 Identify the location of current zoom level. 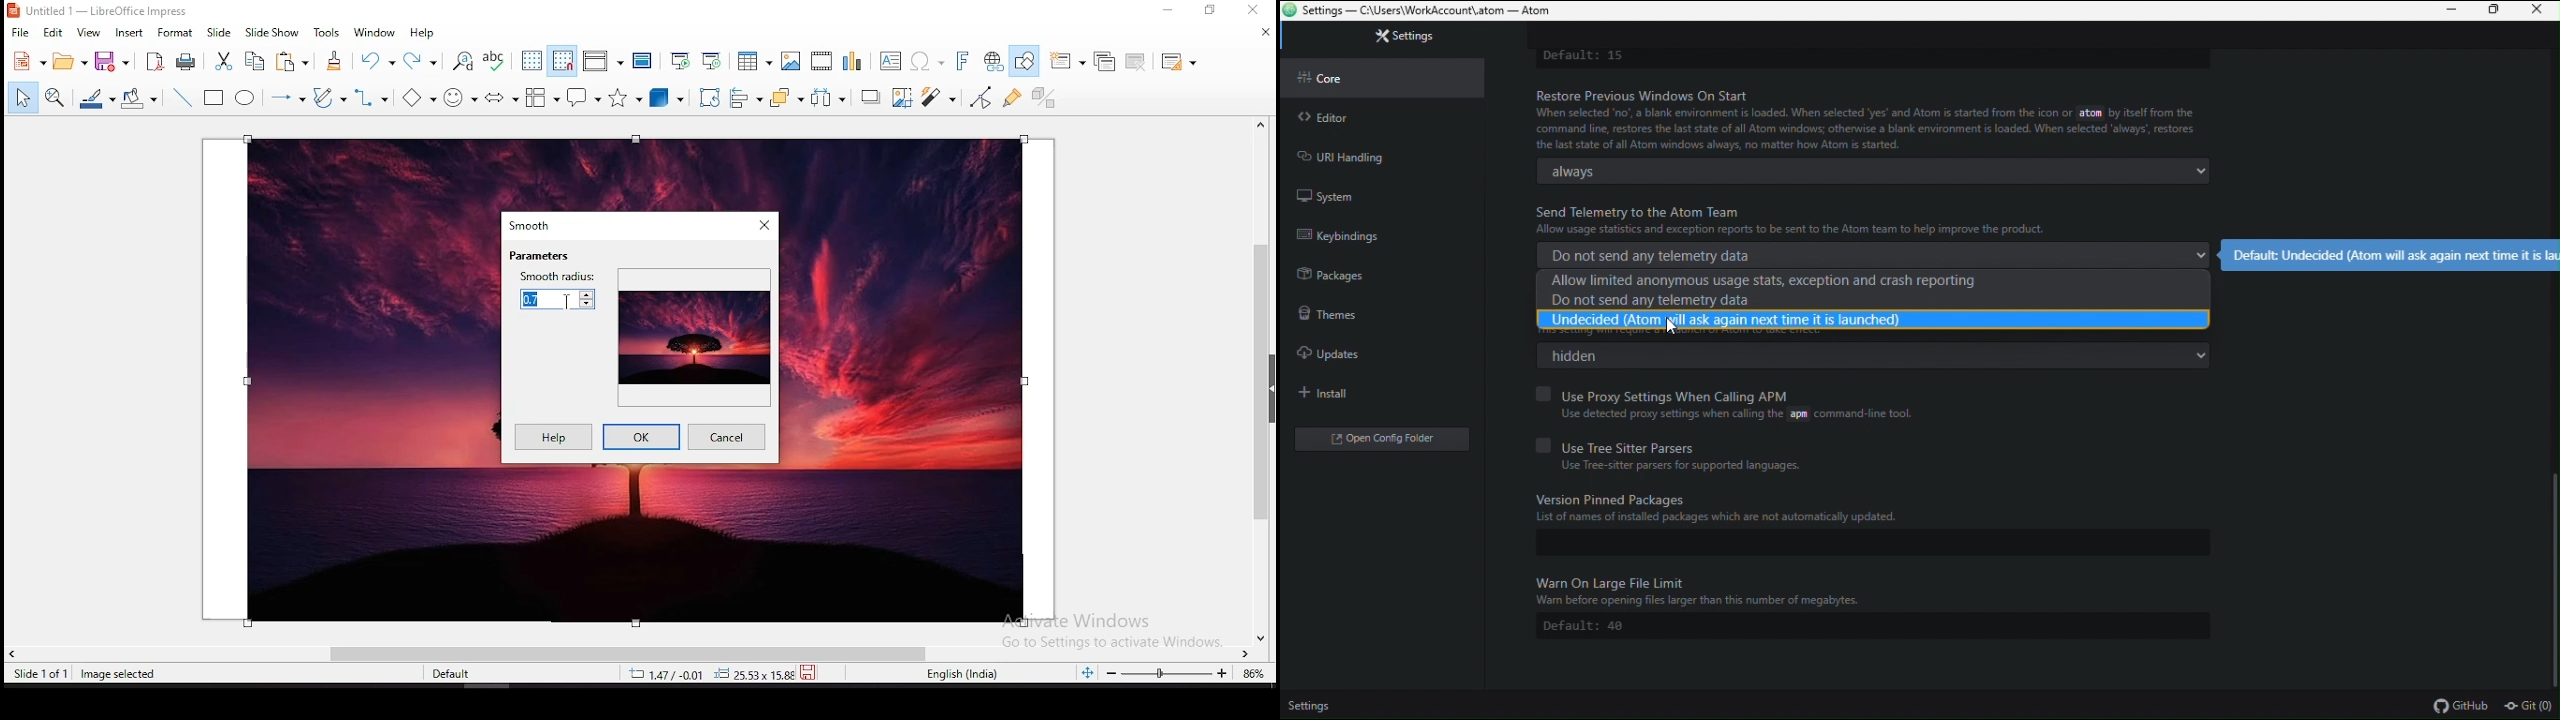
(1251, 676).